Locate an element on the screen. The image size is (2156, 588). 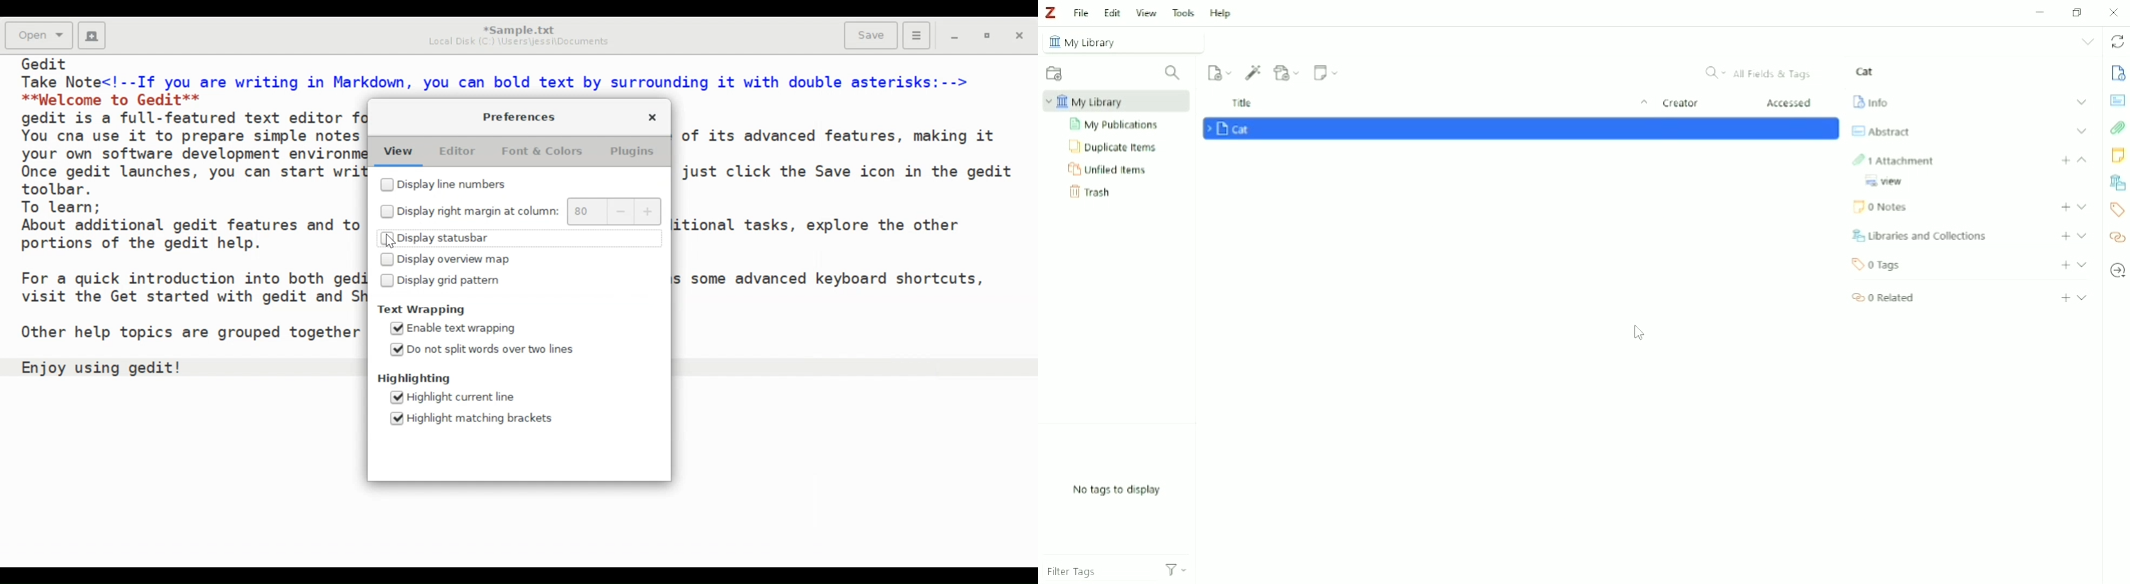
Local Disk (C:) \Users\jessi\Documents is located at coordinates (523, 42).